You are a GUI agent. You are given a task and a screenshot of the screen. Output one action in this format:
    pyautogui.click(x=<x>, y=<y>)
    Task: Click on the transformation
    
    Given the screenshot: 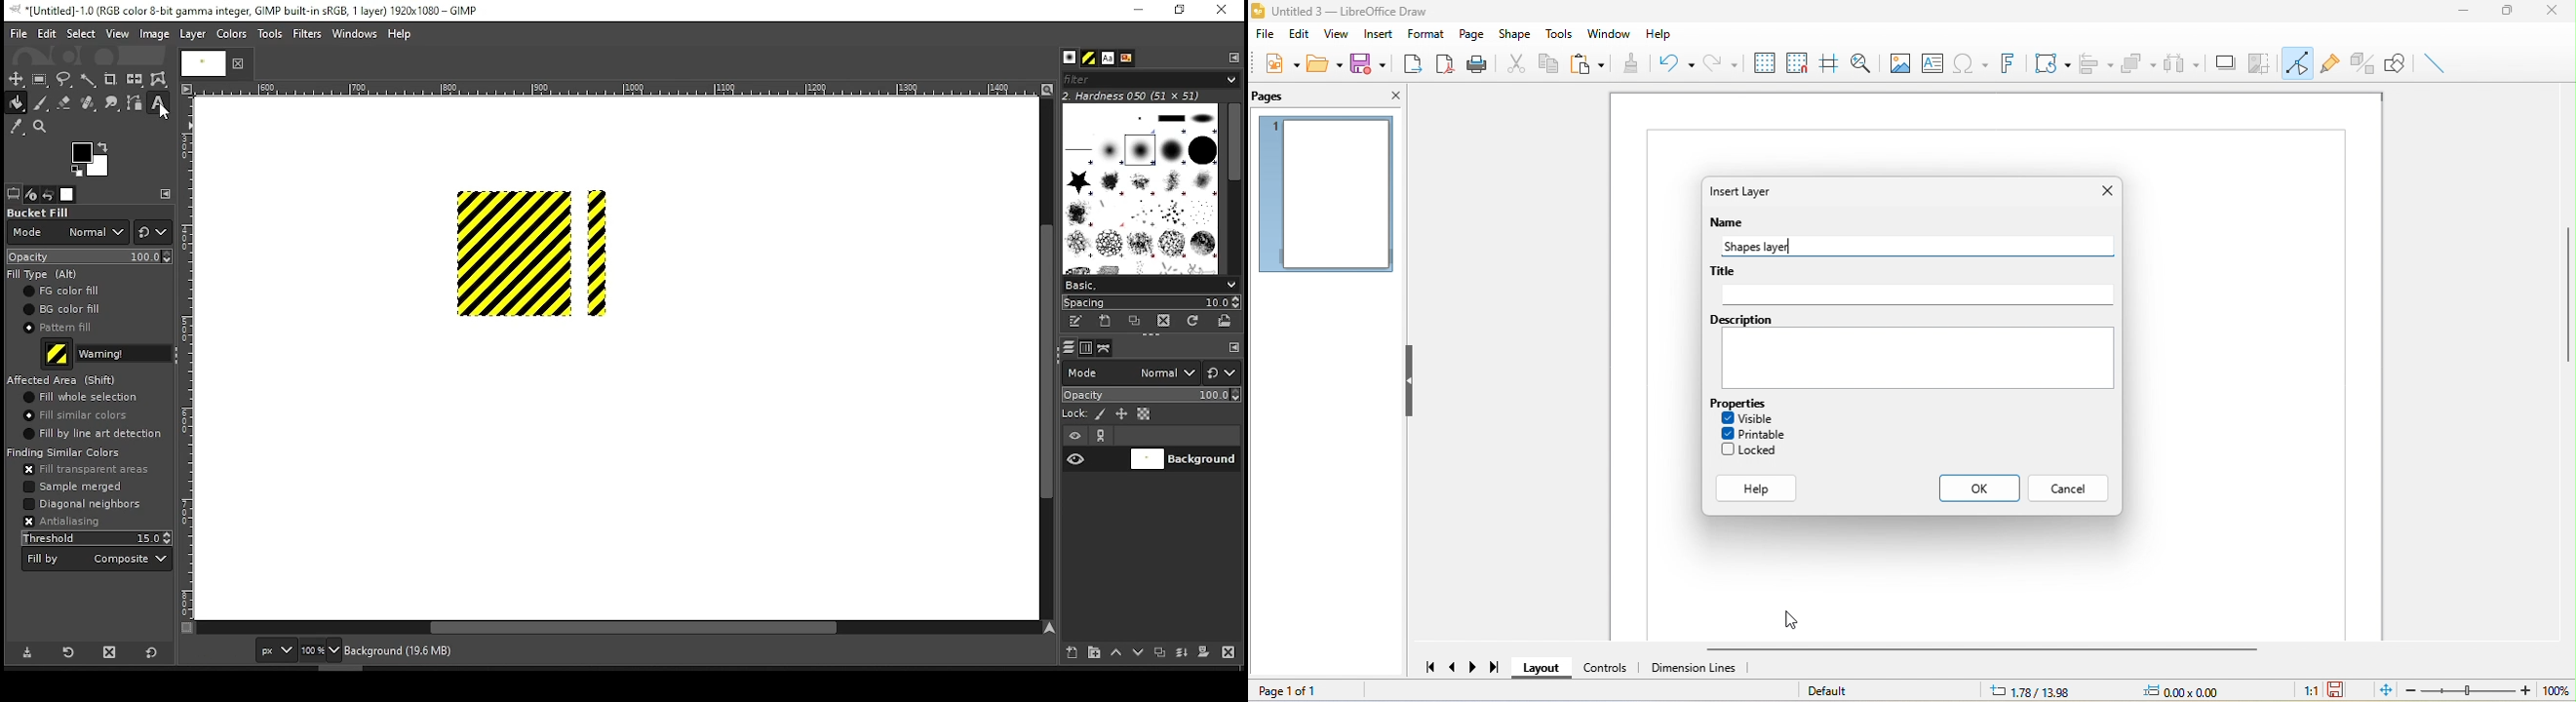 What is the action you would take?
    pyautogui.click(x=2048, y=63)
    